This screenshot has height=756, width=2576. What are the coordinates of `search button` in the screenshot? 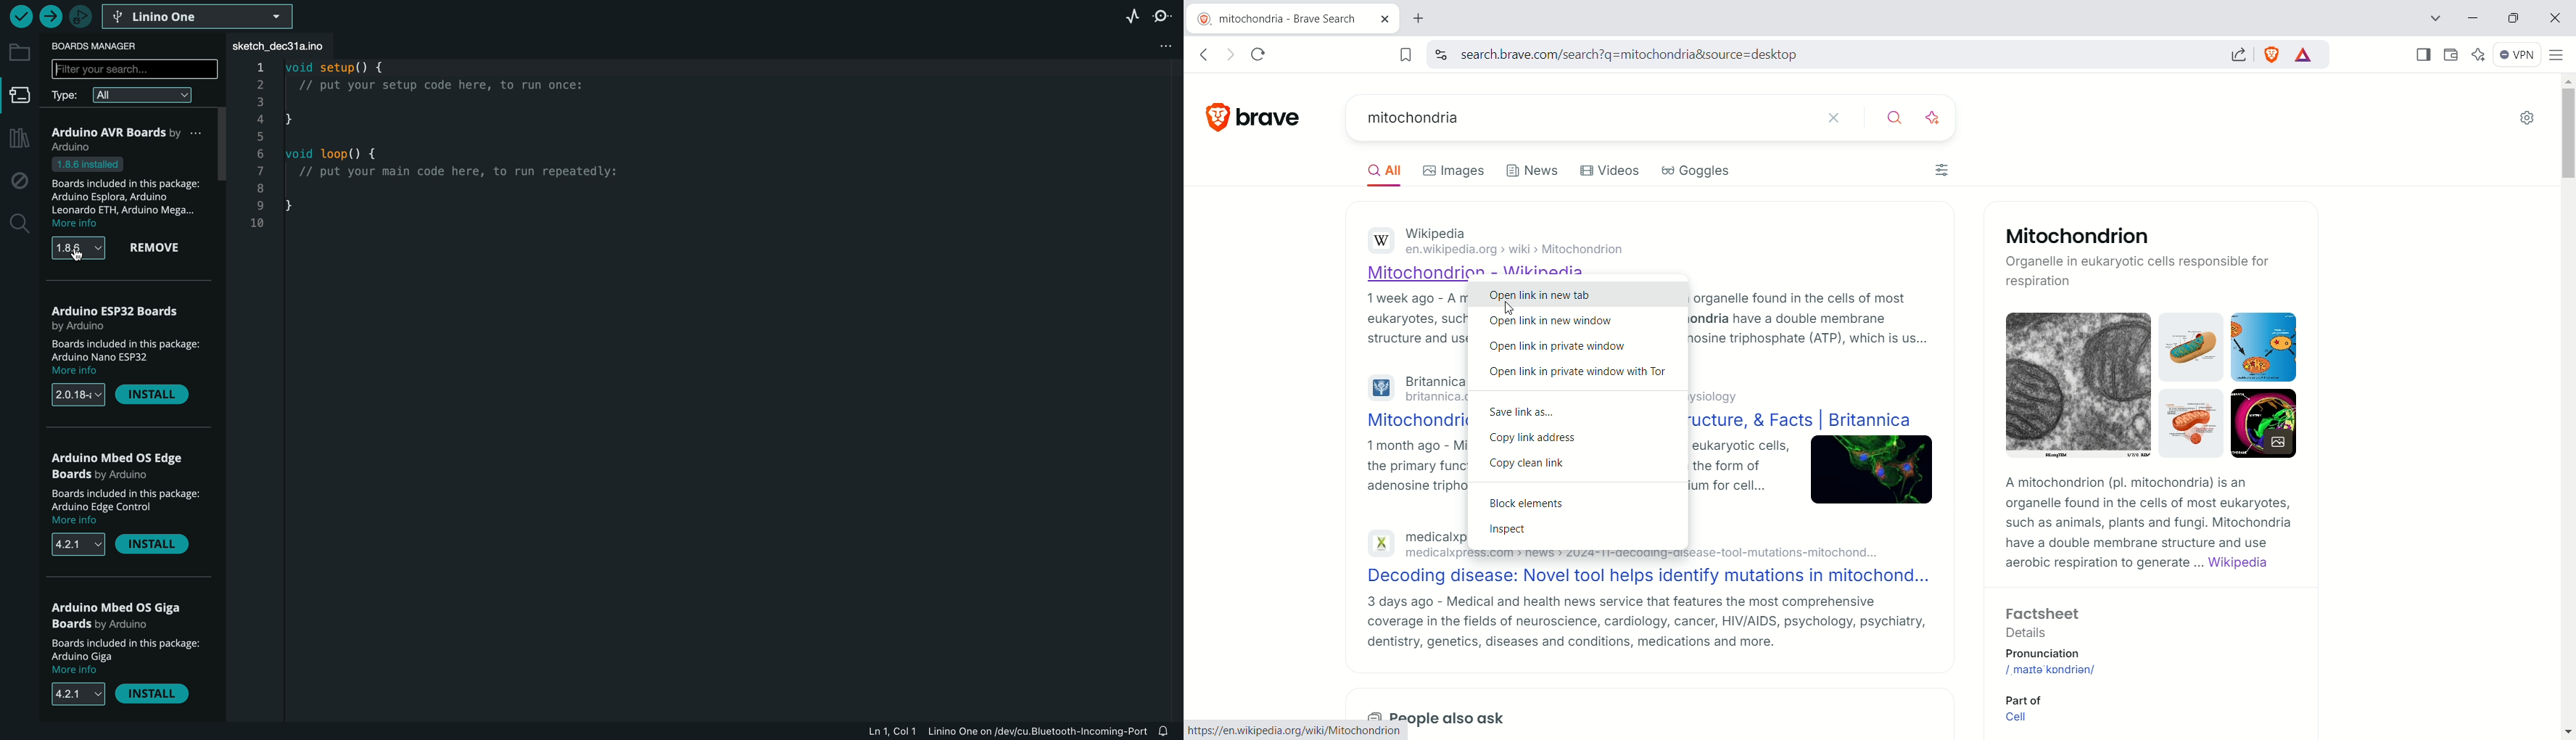 It's located at (1893, 118).